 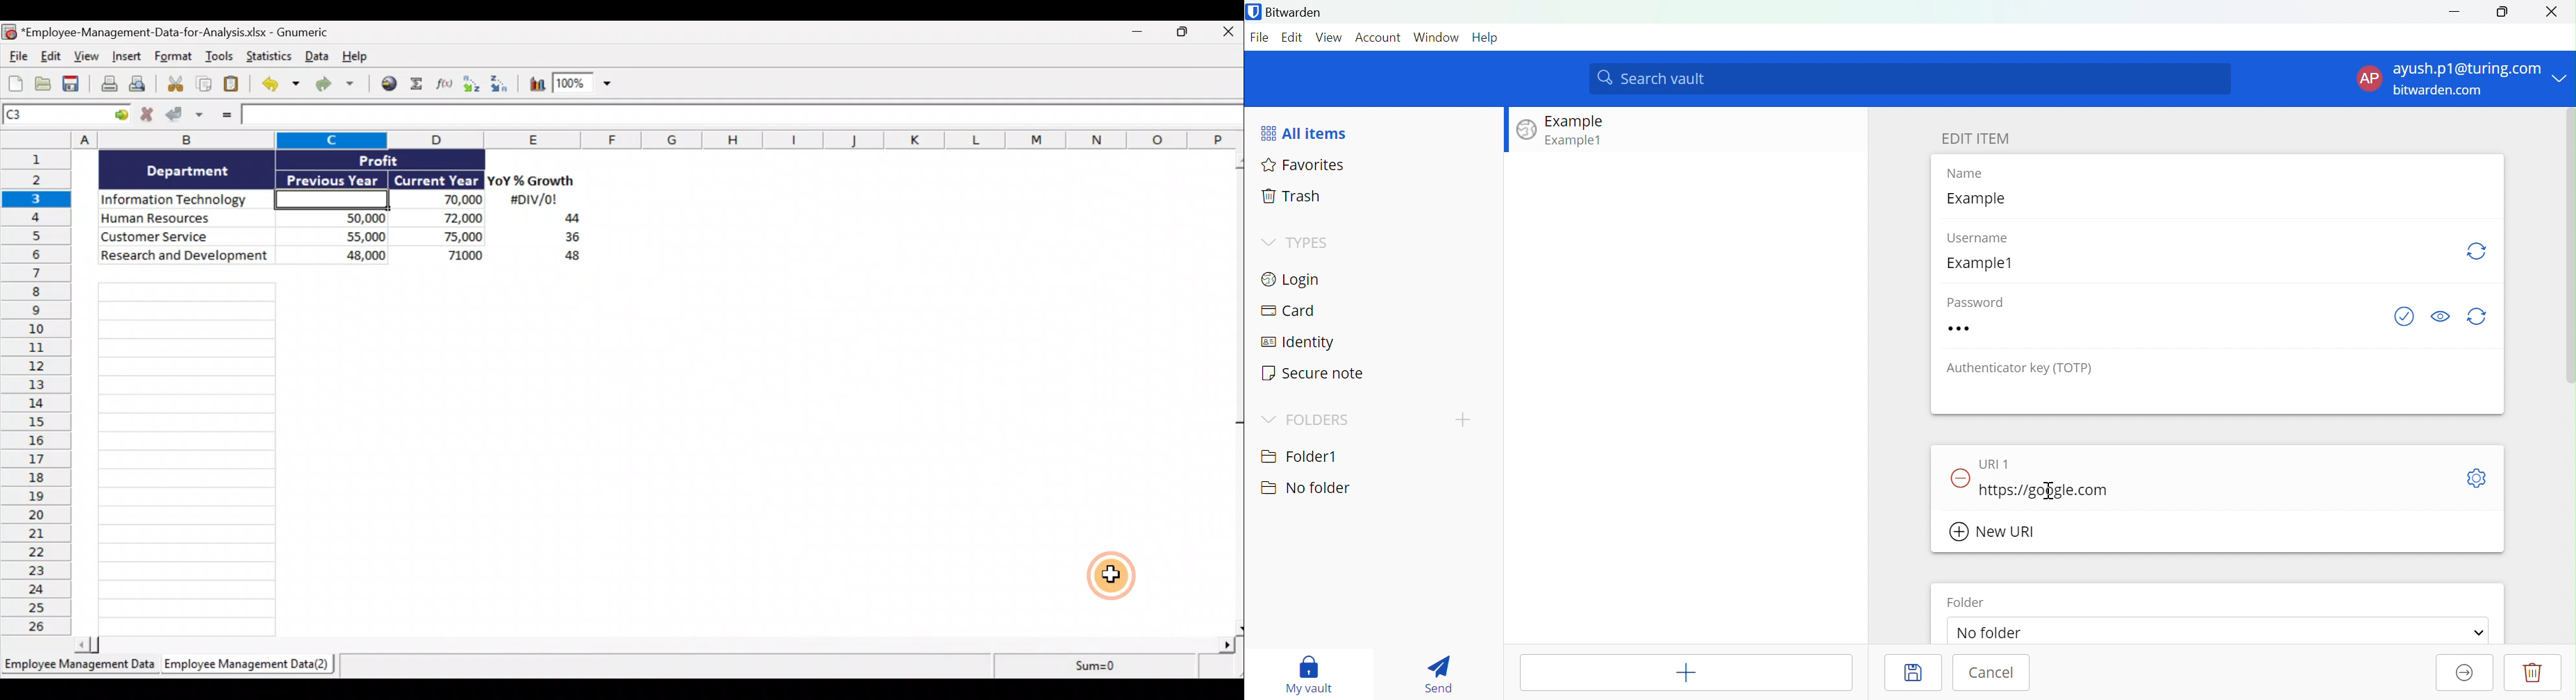 What do you see at coordinates (185, 257) in the screenshot?
I see `Research and development` at bounding box center [185, 257].